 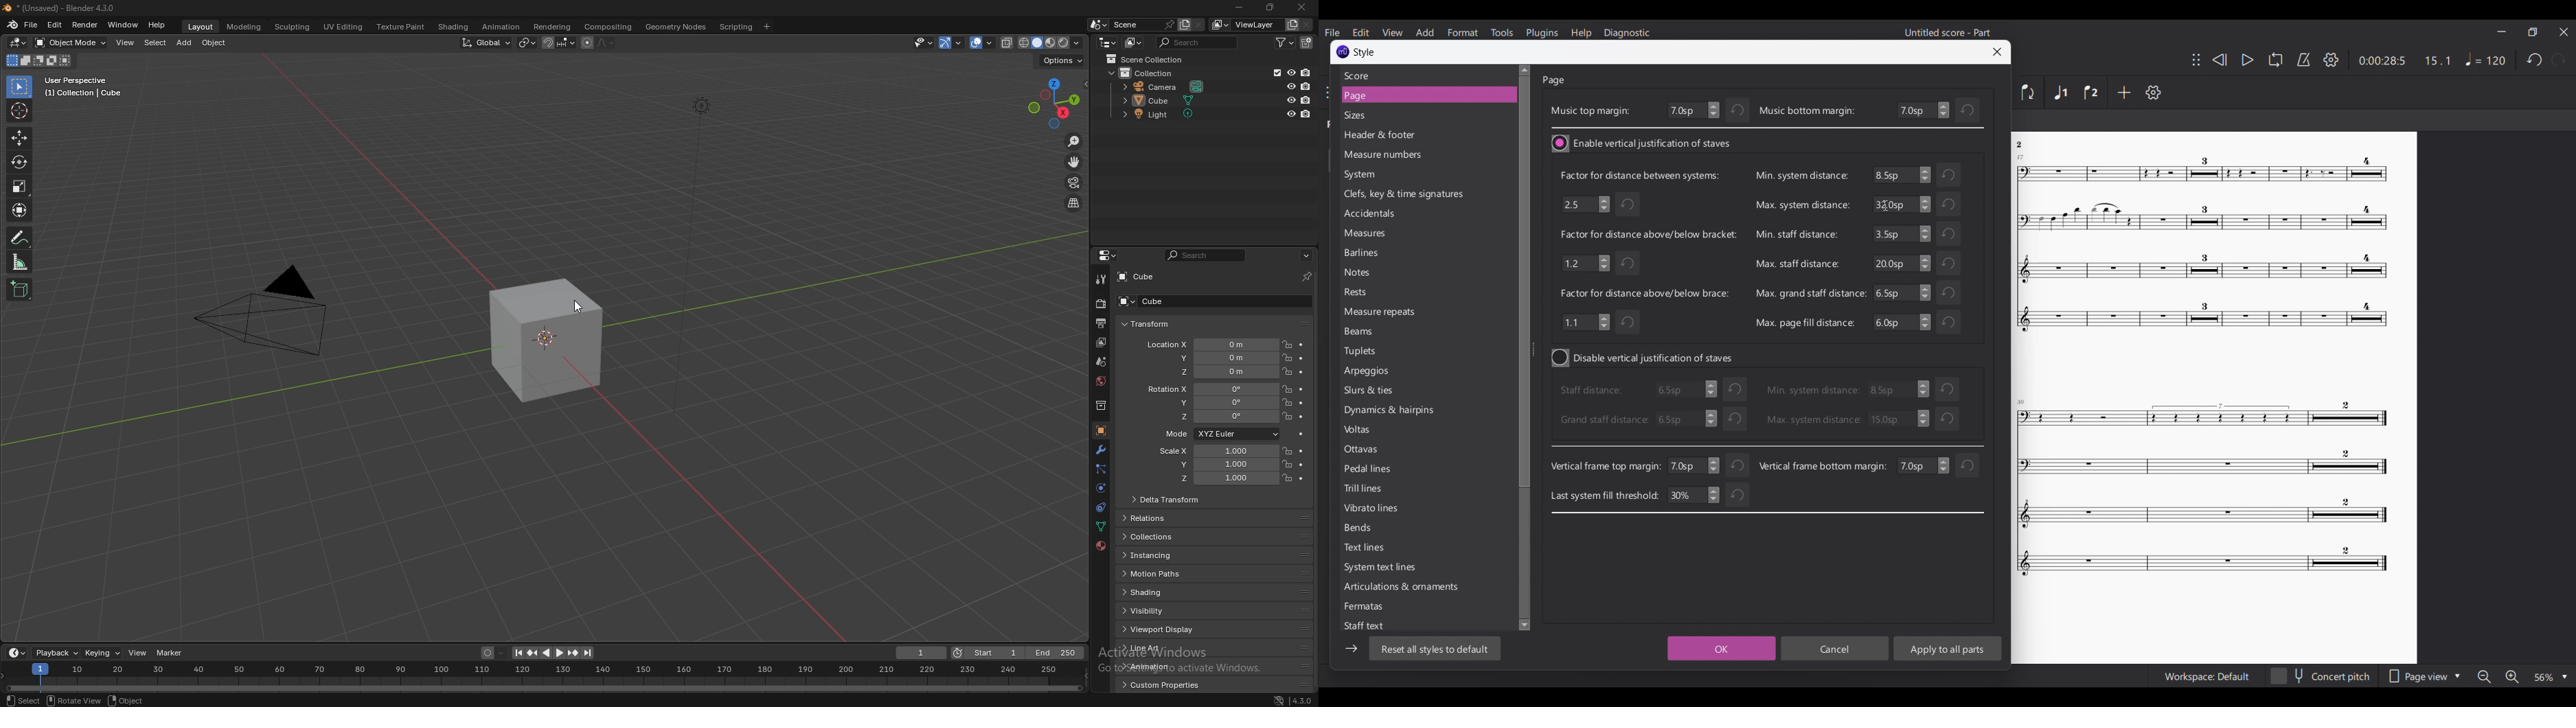 What do you see at coordinates (74, 700) in the screenshot?
I see `rotate view` at bounding box center [74, 700].